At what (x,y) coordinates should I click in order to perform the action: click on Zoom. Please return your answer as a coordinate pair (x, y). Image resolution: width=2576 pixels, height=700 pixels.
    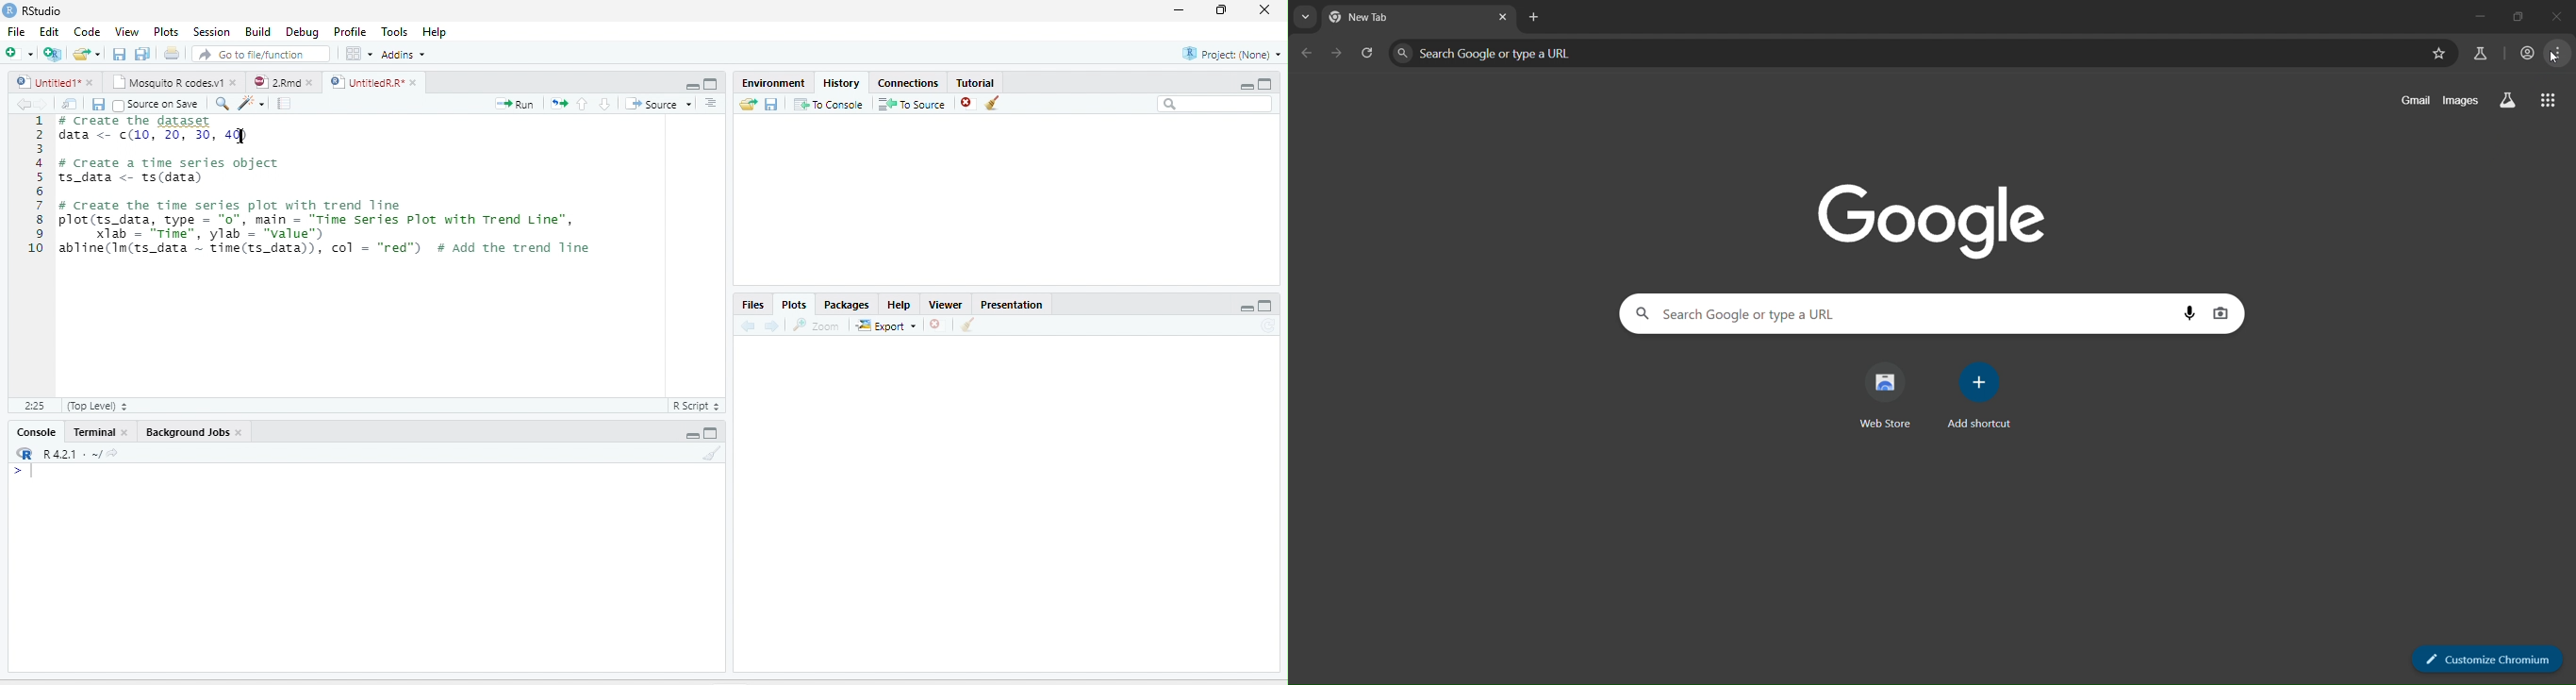
    Looking at the image, I should click on (817, 325).